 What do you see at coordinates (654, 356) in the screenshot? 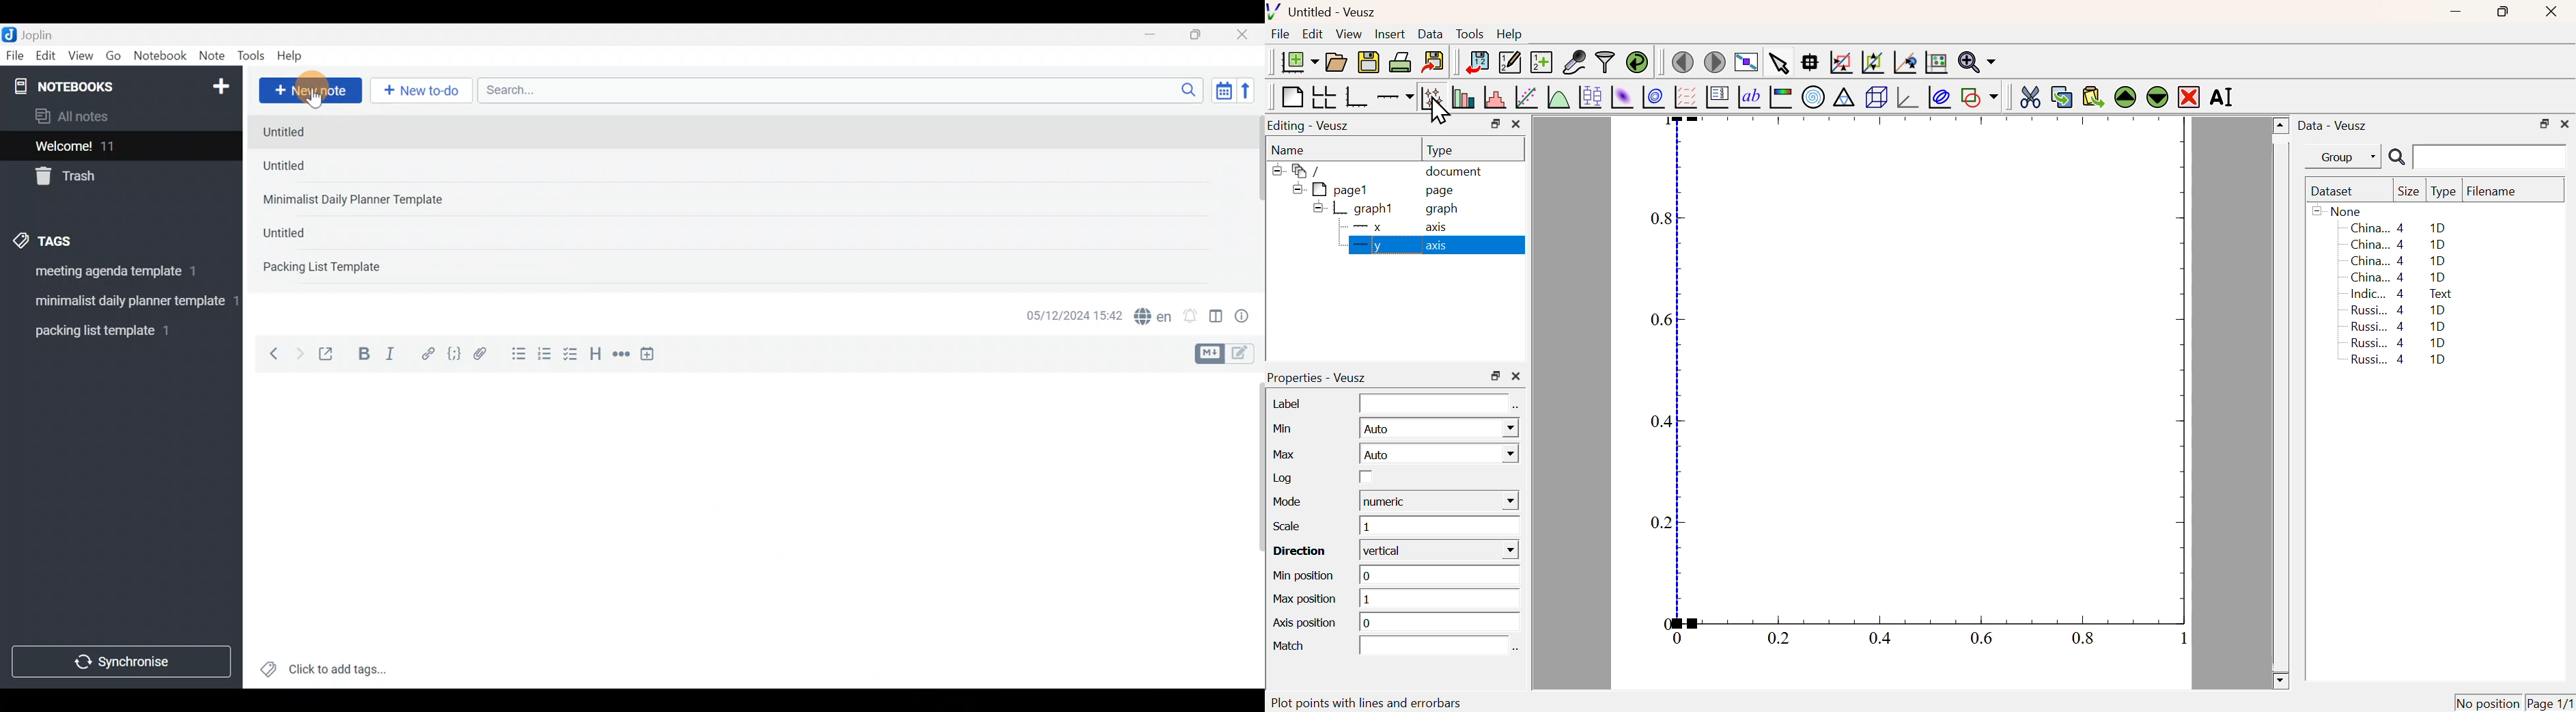
I see `Insert time` at bounding box center [654, 356].